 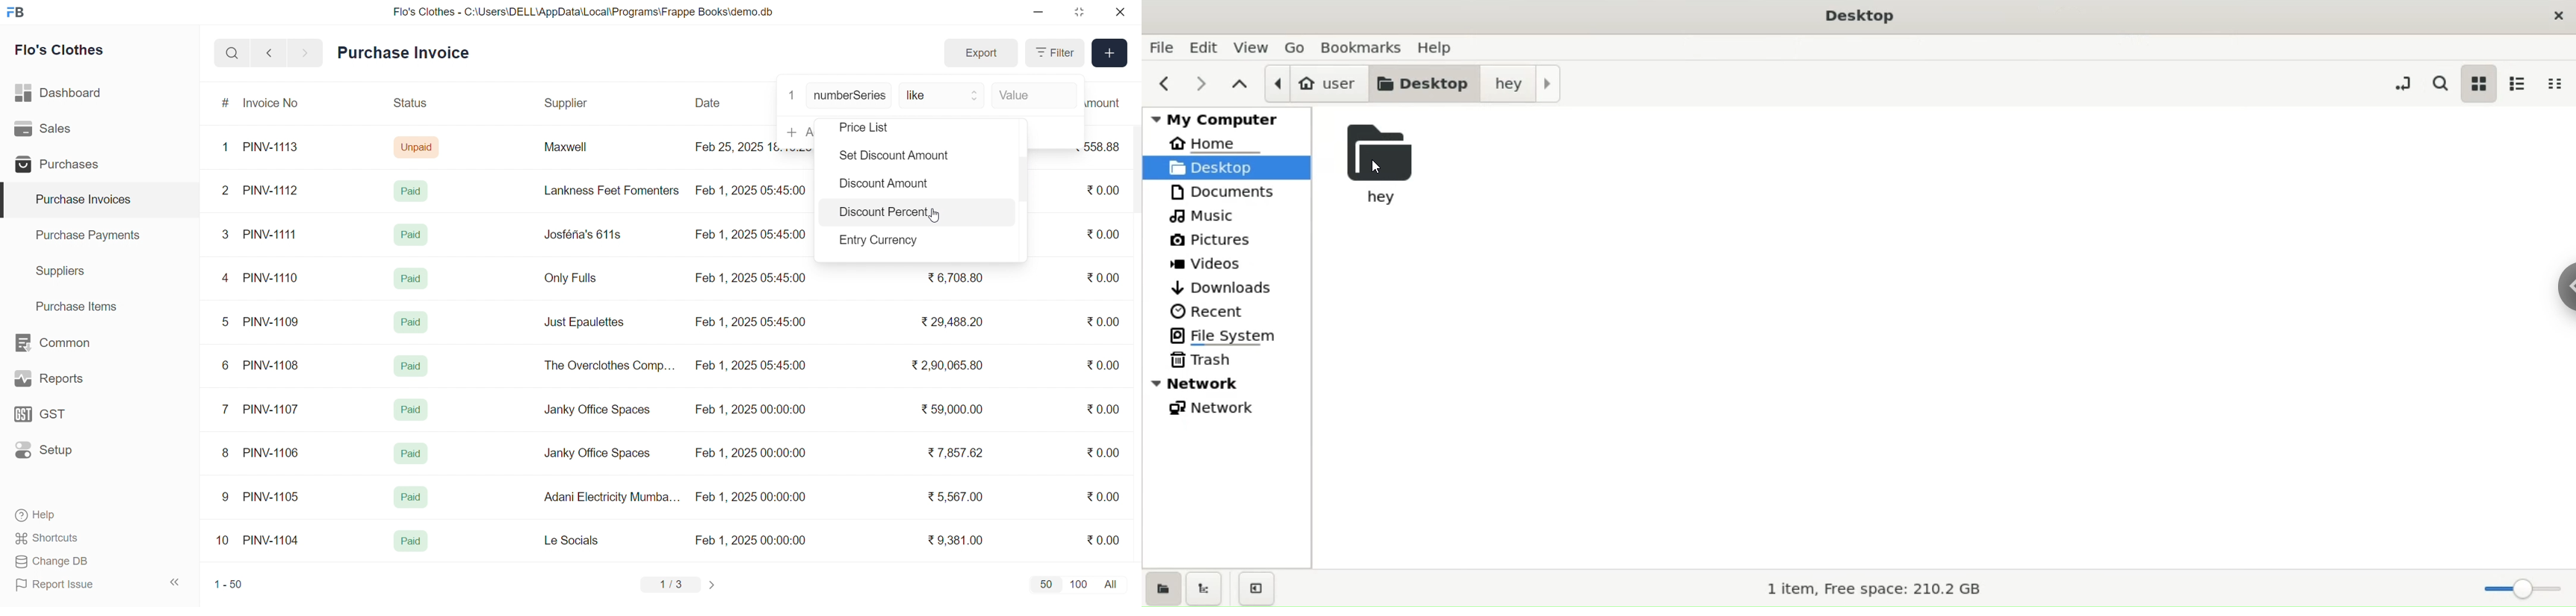 What do you see at coordinates (272, 277) in the screenshot?
I see `PINV-1110` at bounding box center [272, 277].